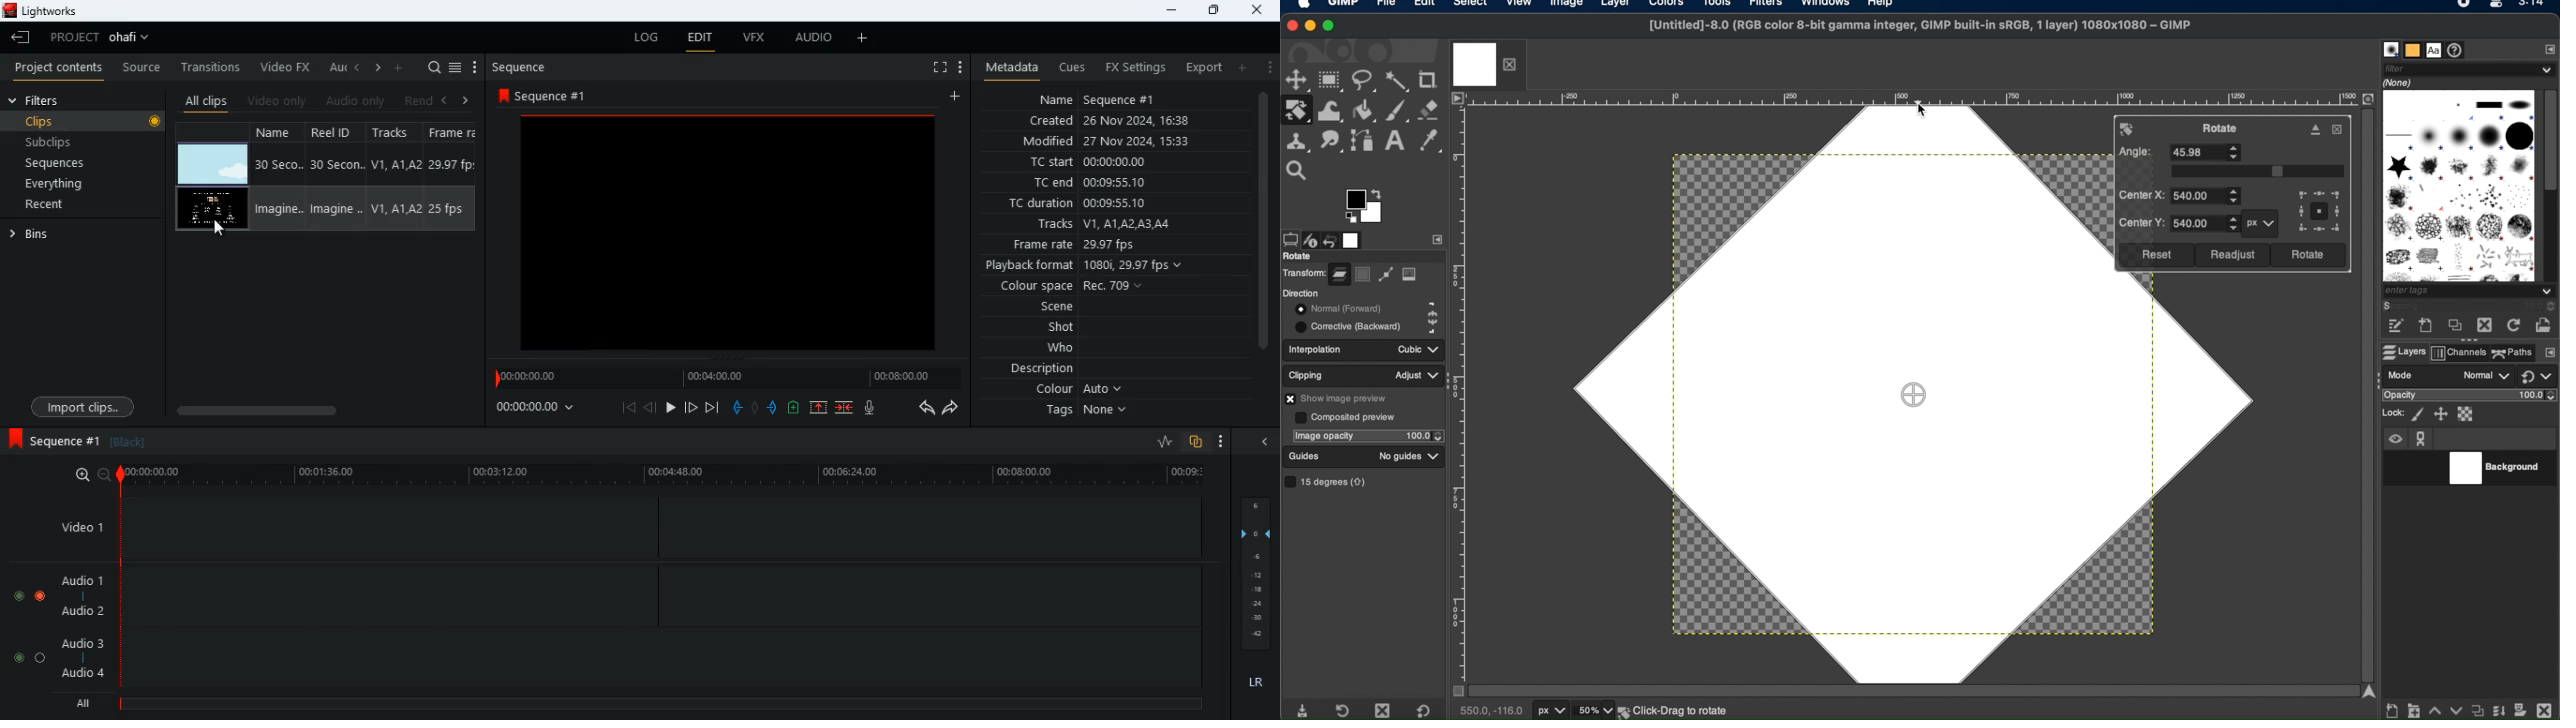 This screenshot has height=728, width=2576. What do you see at coordinates (667, 477) in the screenshot?
I see `timeline` at bounding box center [667, 477].